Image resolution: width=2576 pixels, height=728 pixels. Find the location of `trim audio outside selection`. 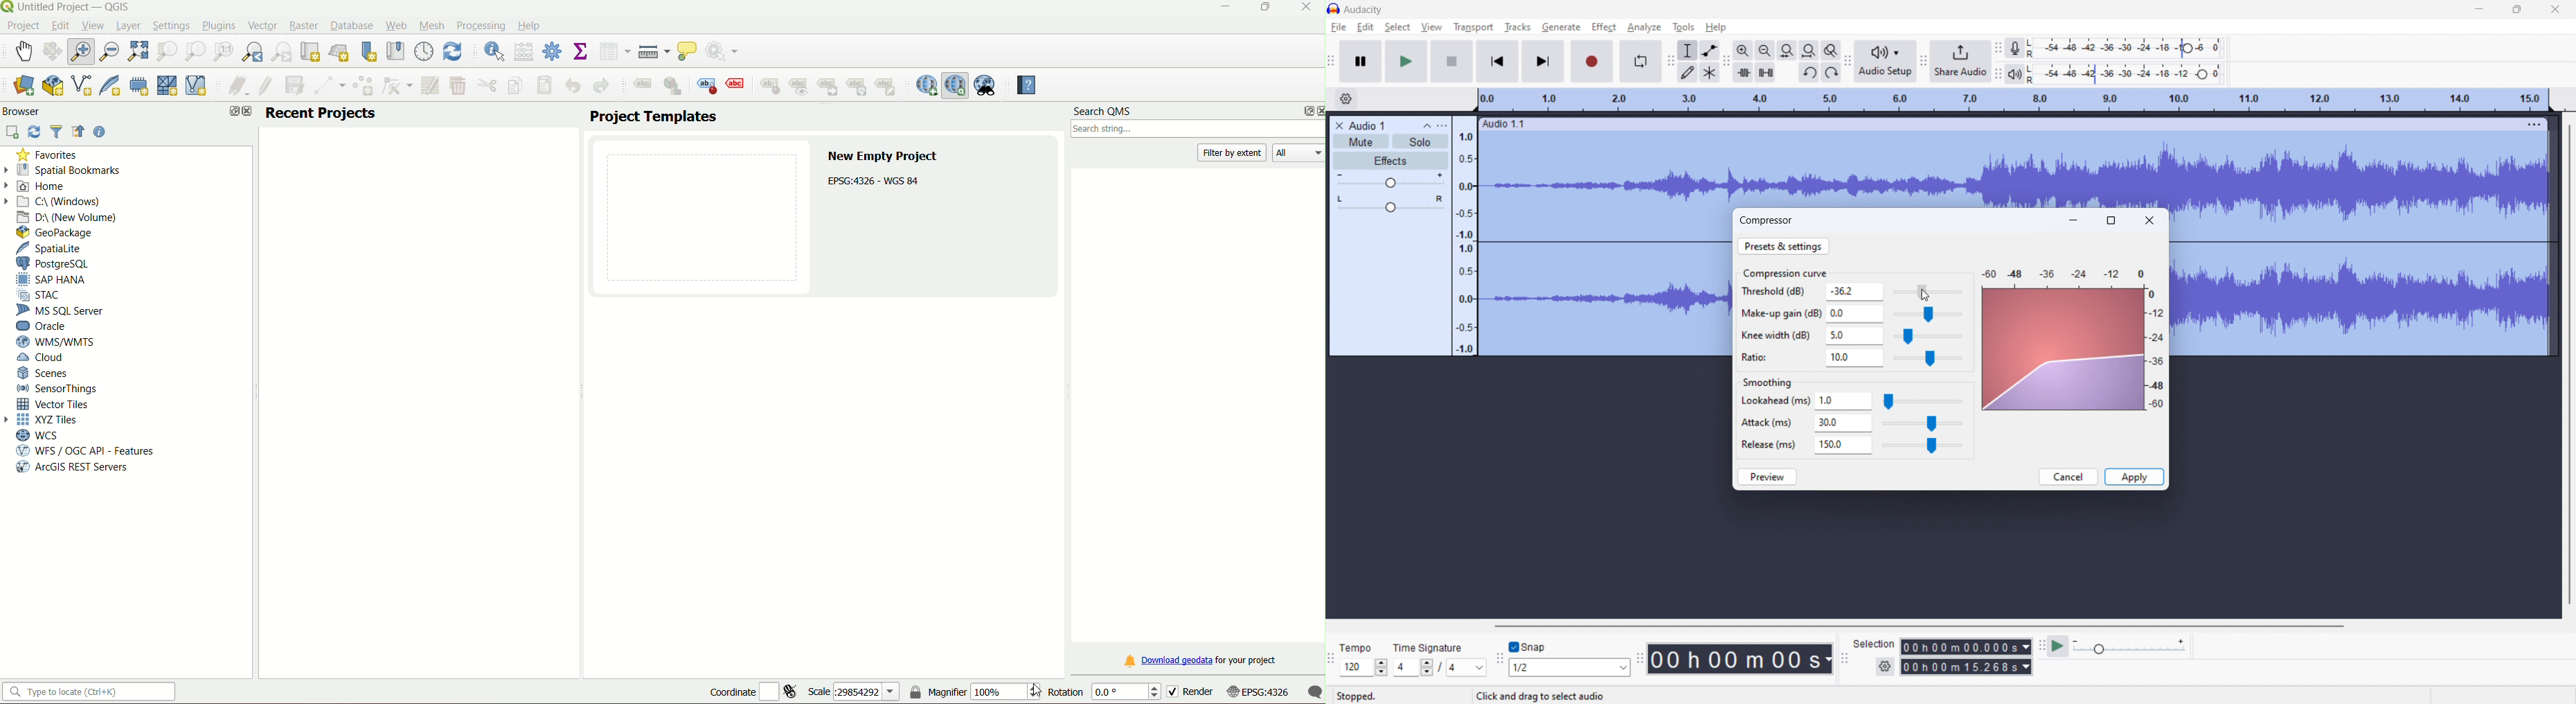

trim audio outside selection is located at coordinates (1744, 72).